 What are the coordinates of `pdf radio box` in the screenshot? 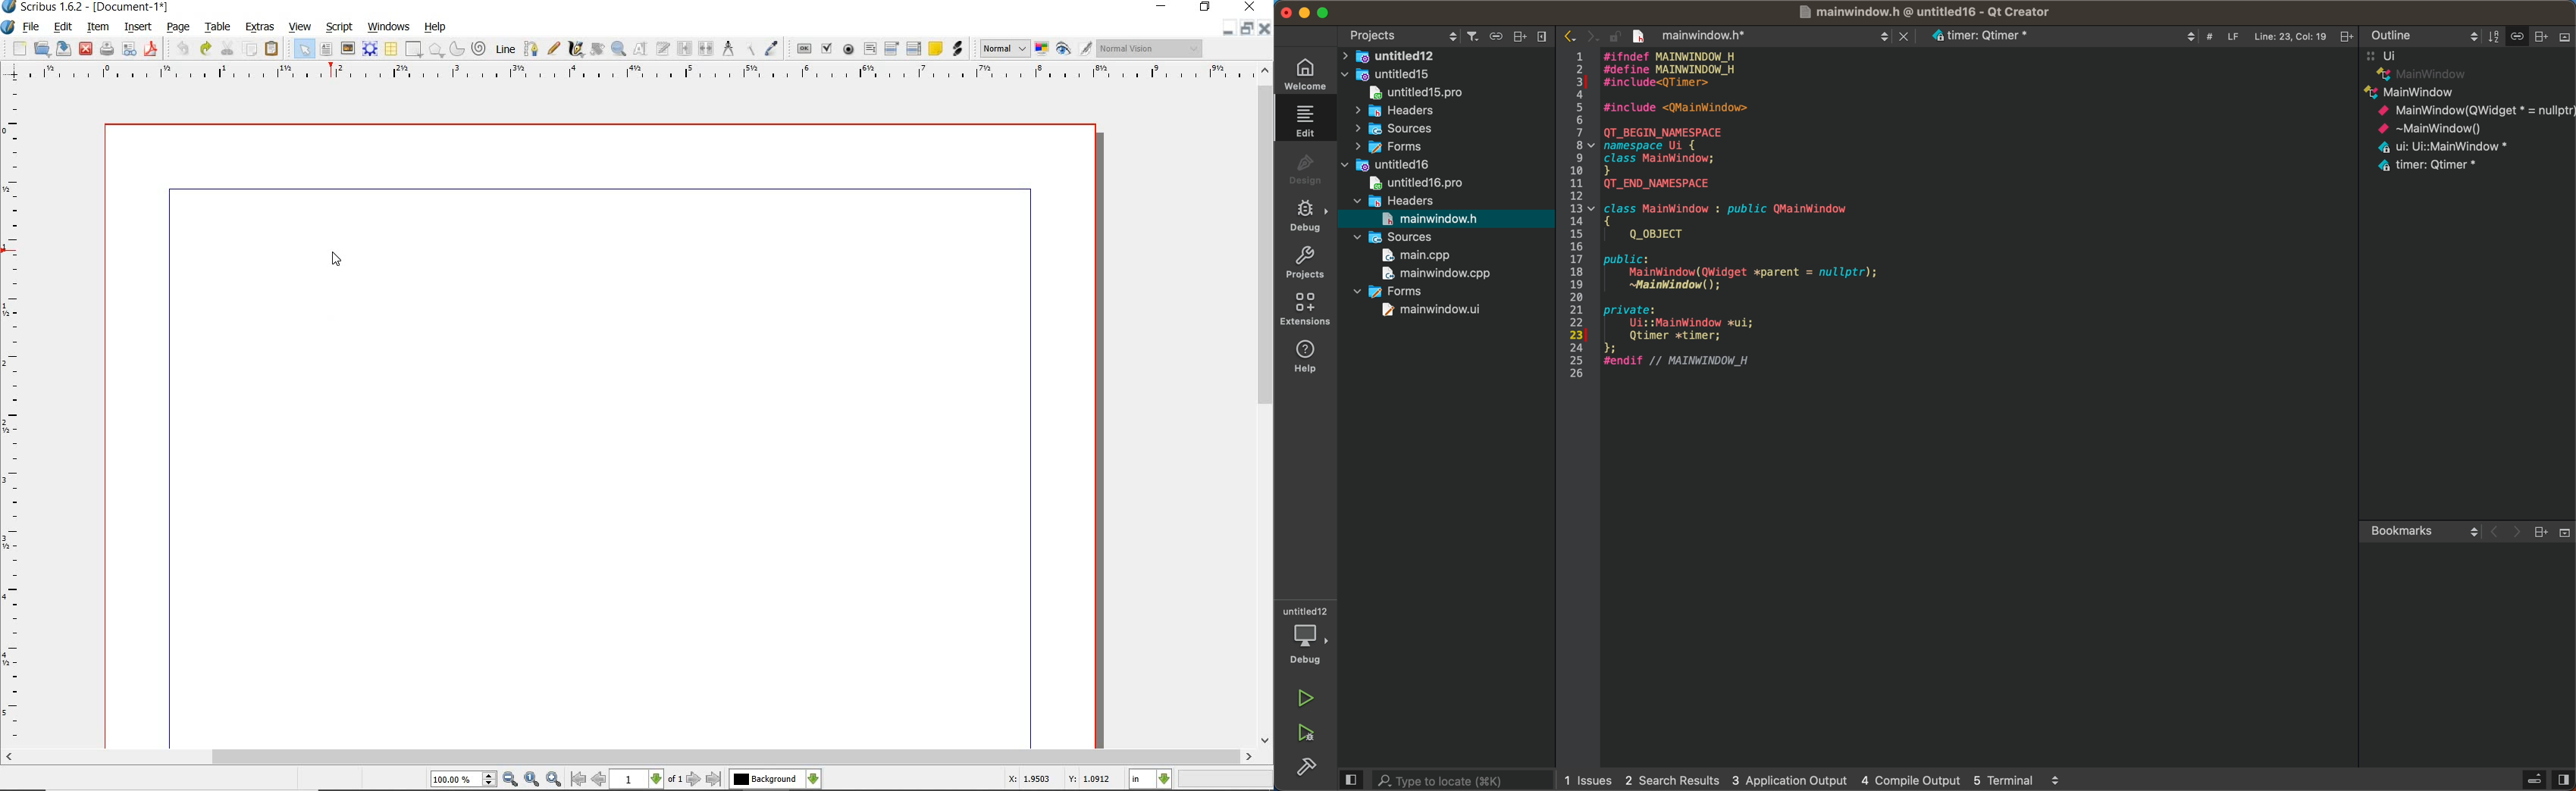 It's located at (849, 50).